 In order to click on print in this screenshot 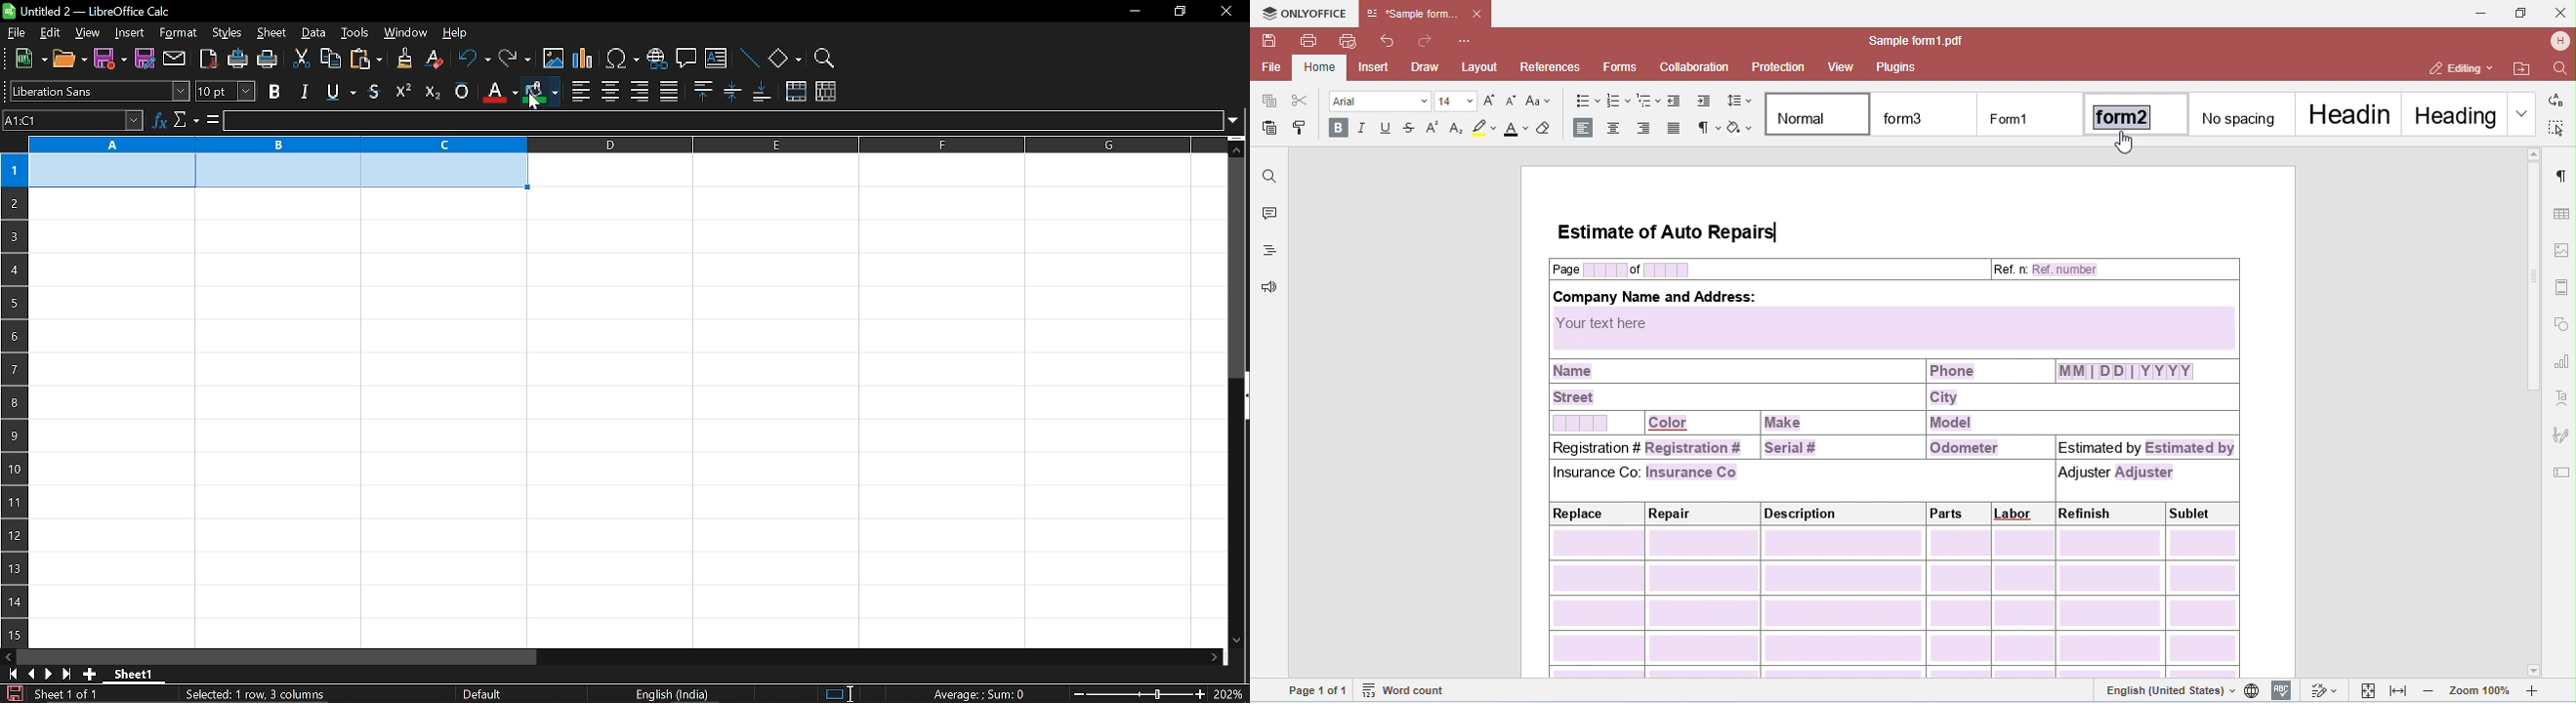, I will do `click(269, 60)`.